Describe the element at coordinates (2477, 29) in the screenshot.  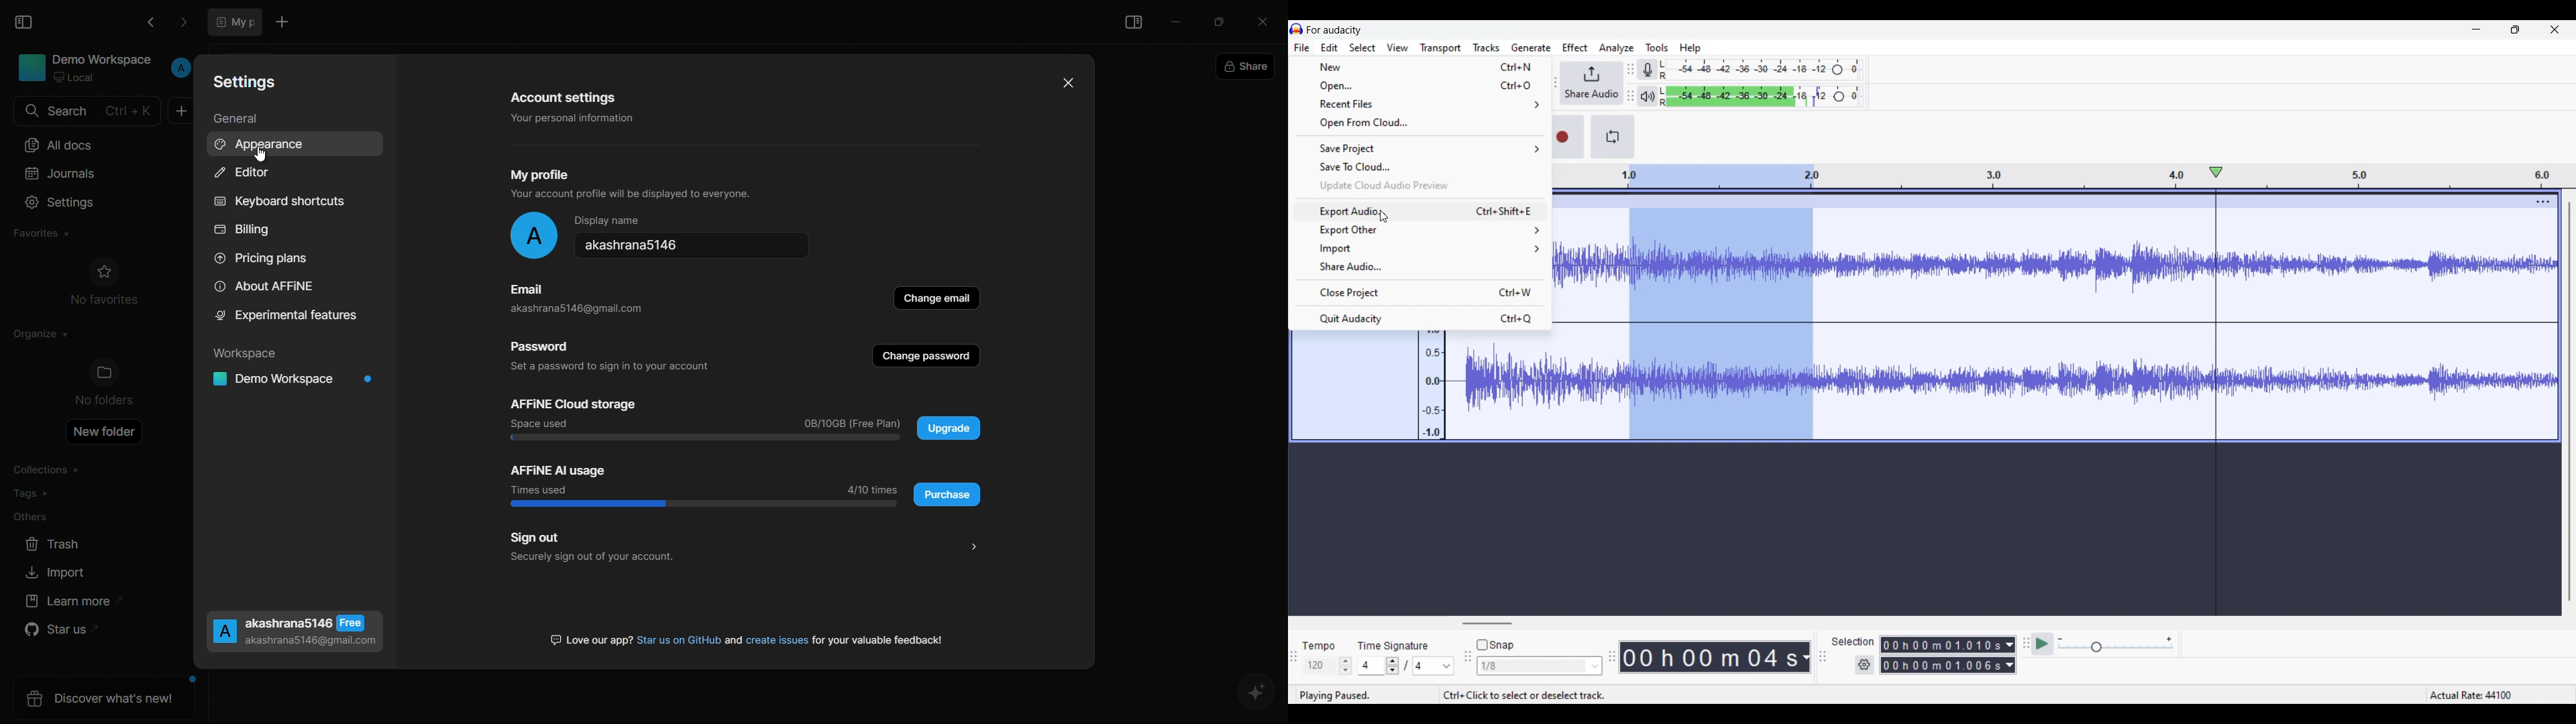
I see `Minimize` at that location.